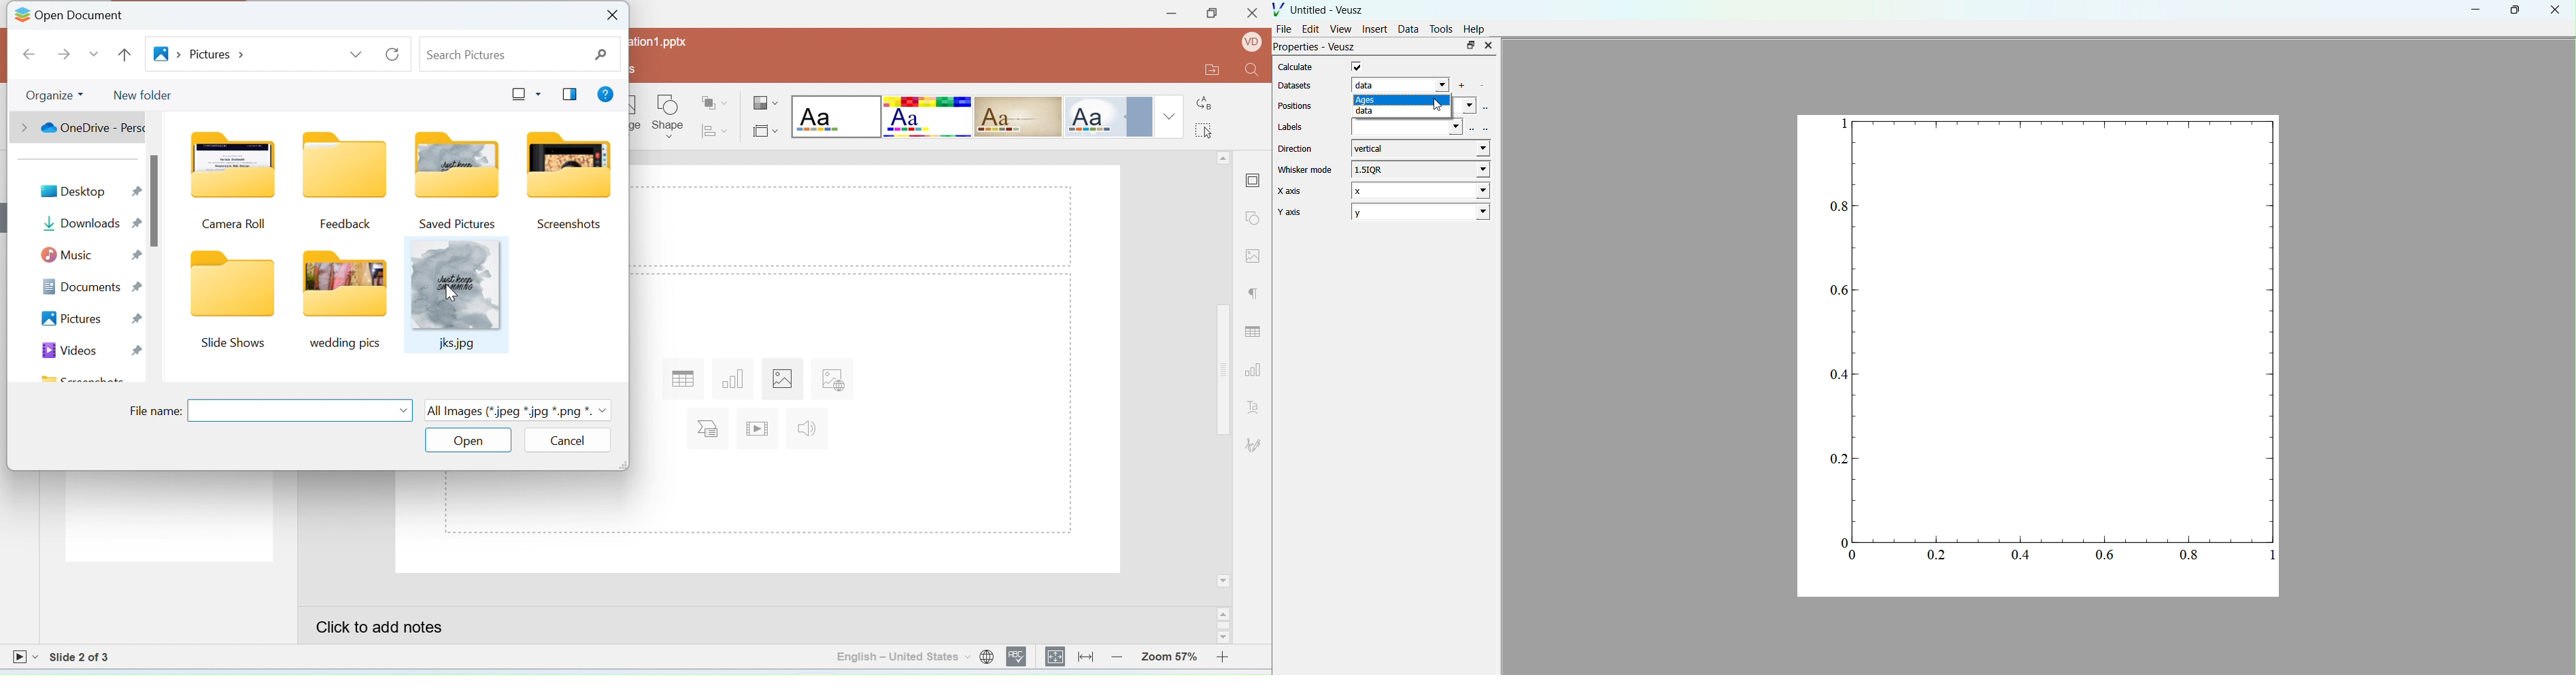 The image size is (2576, 700). I want to click on cursor, so click(452, 293).